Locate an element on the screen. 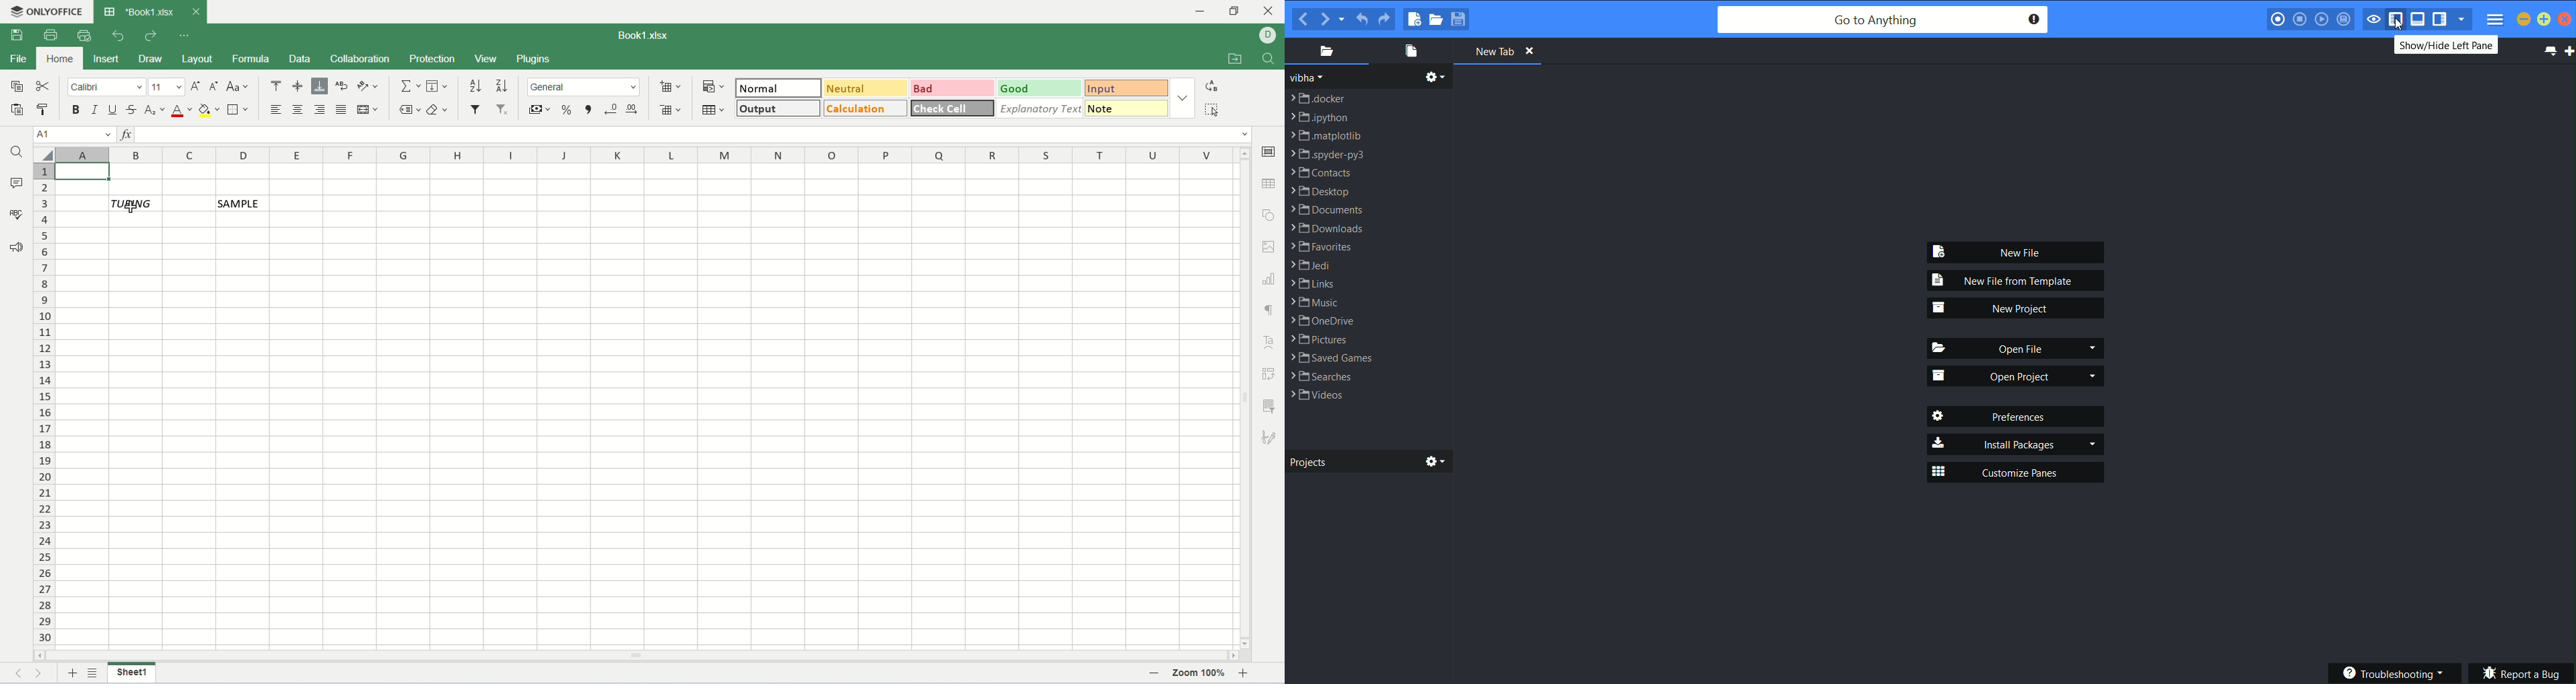  change case is located at coordinates (237, 86).